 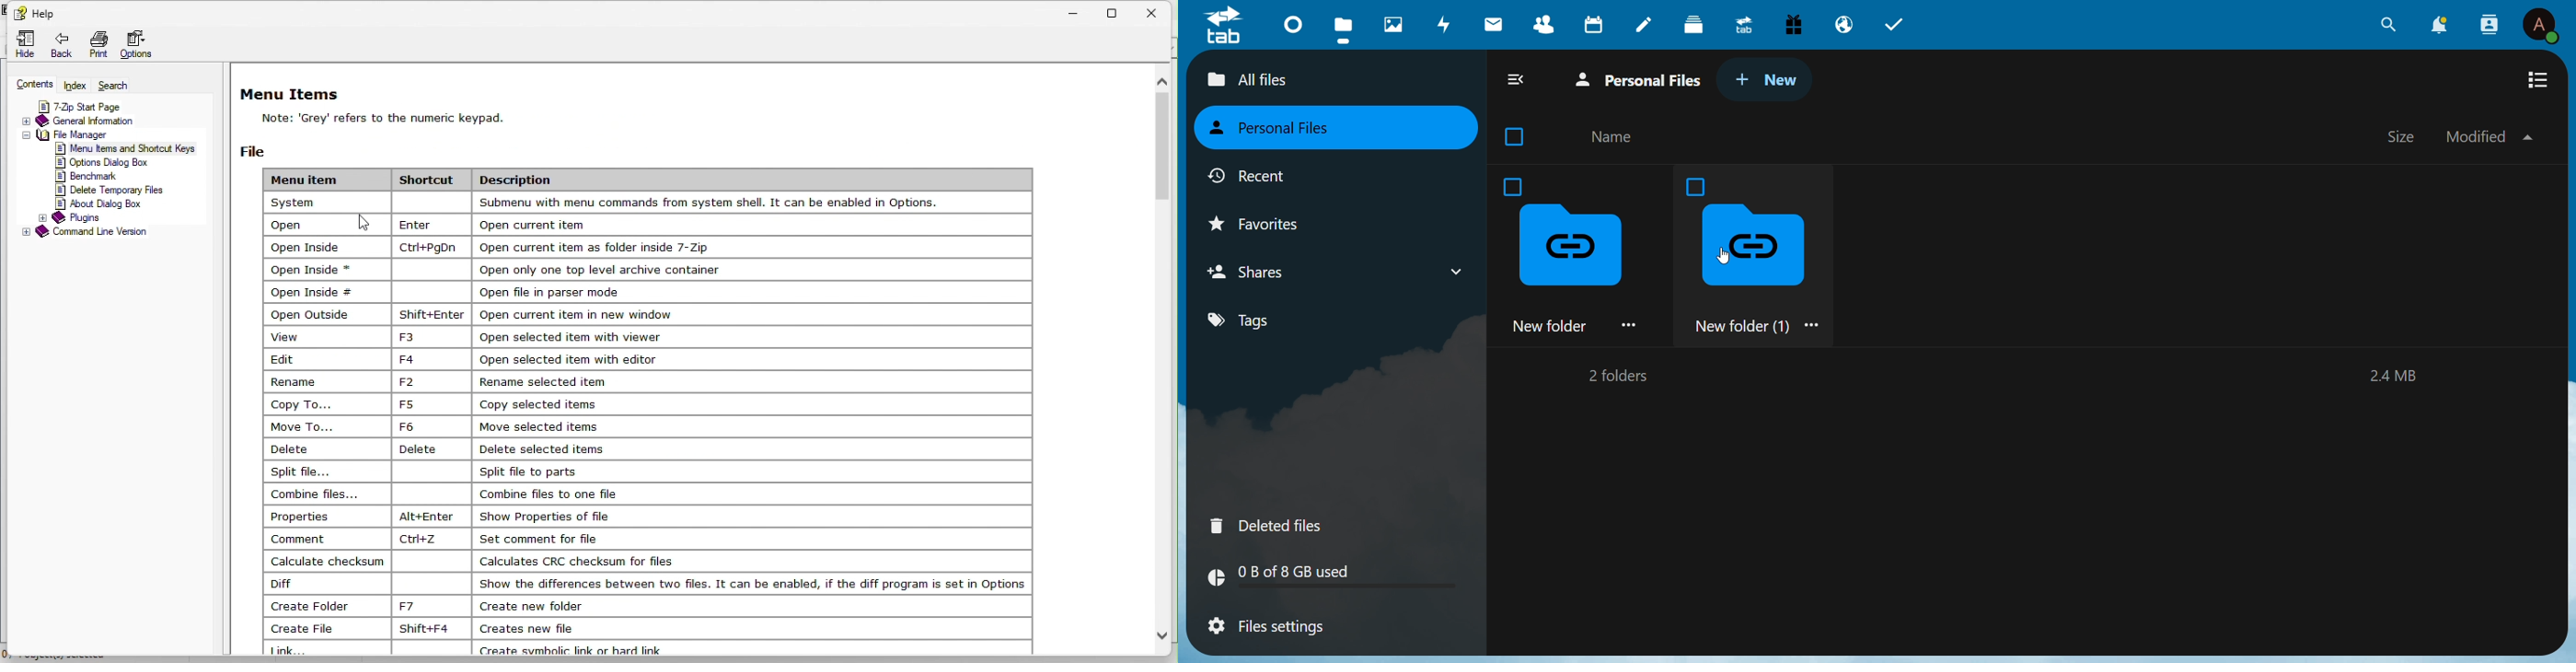 What do you see at coordinates (2542, 25) in the screenshot?
I see `user` at bounding box center [2542, 25].